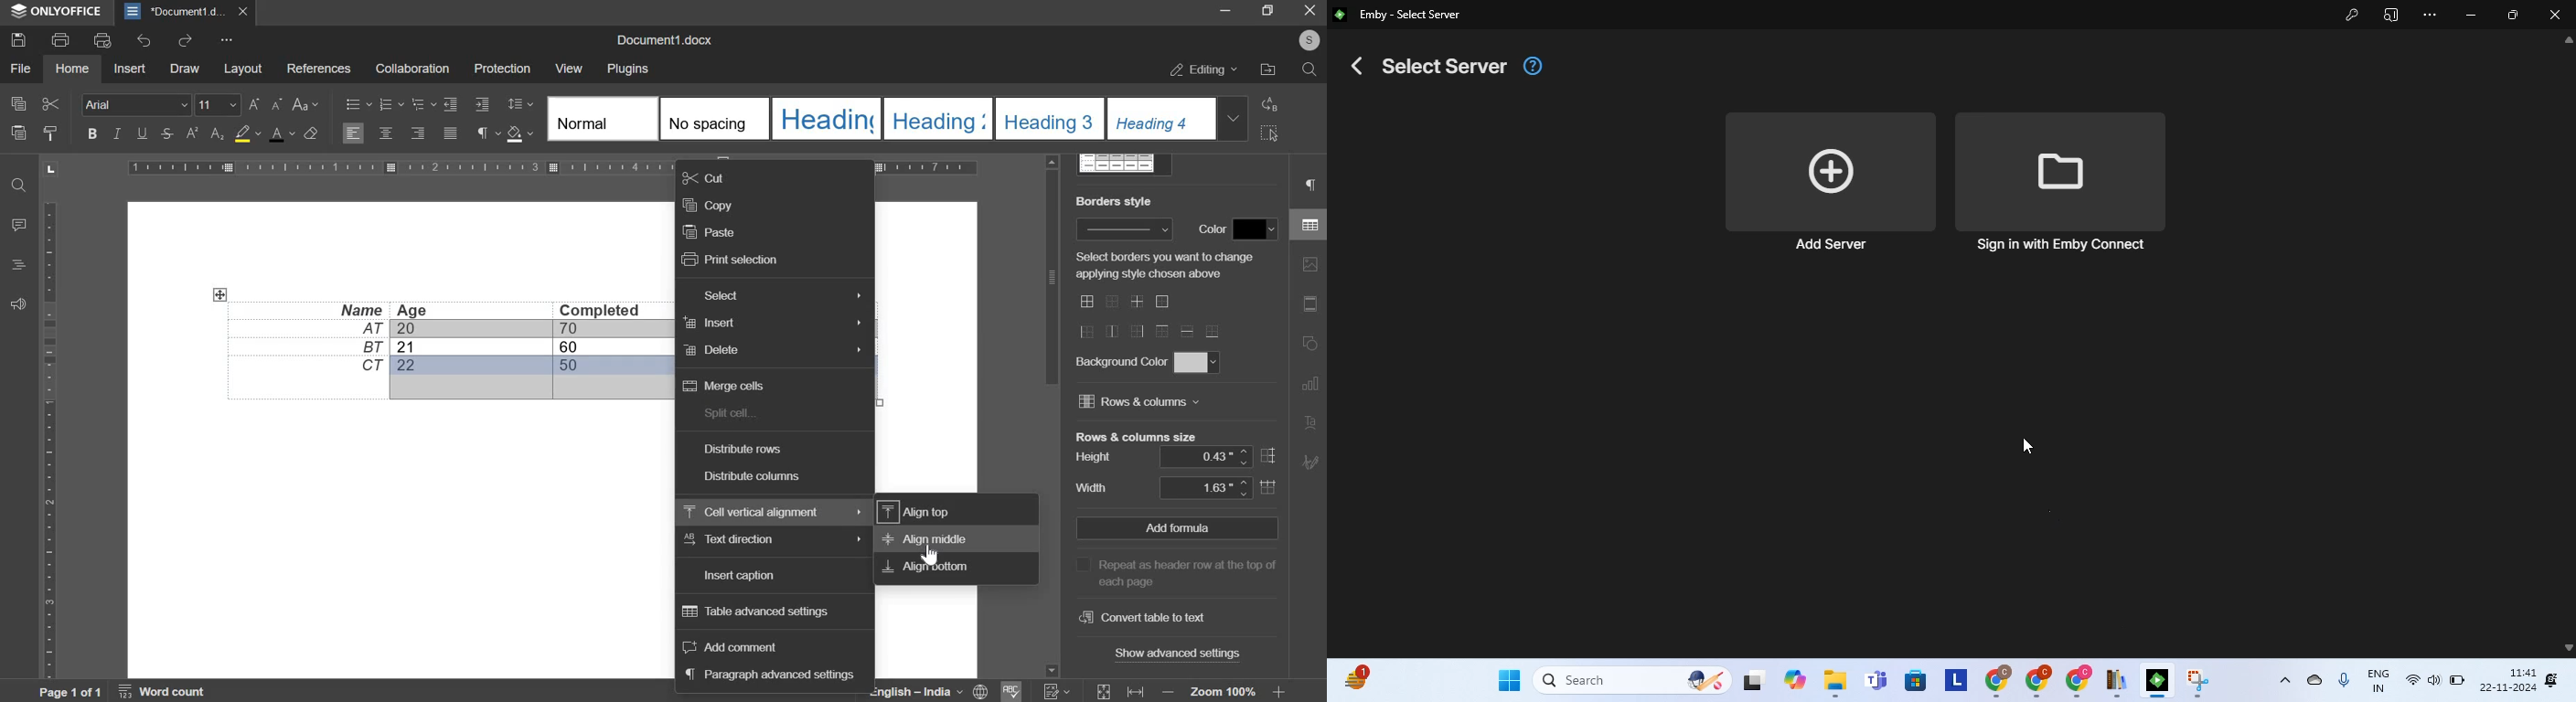 The height and width of the screenshot is (728, 2576). I want to click on save, so click(17, 39).